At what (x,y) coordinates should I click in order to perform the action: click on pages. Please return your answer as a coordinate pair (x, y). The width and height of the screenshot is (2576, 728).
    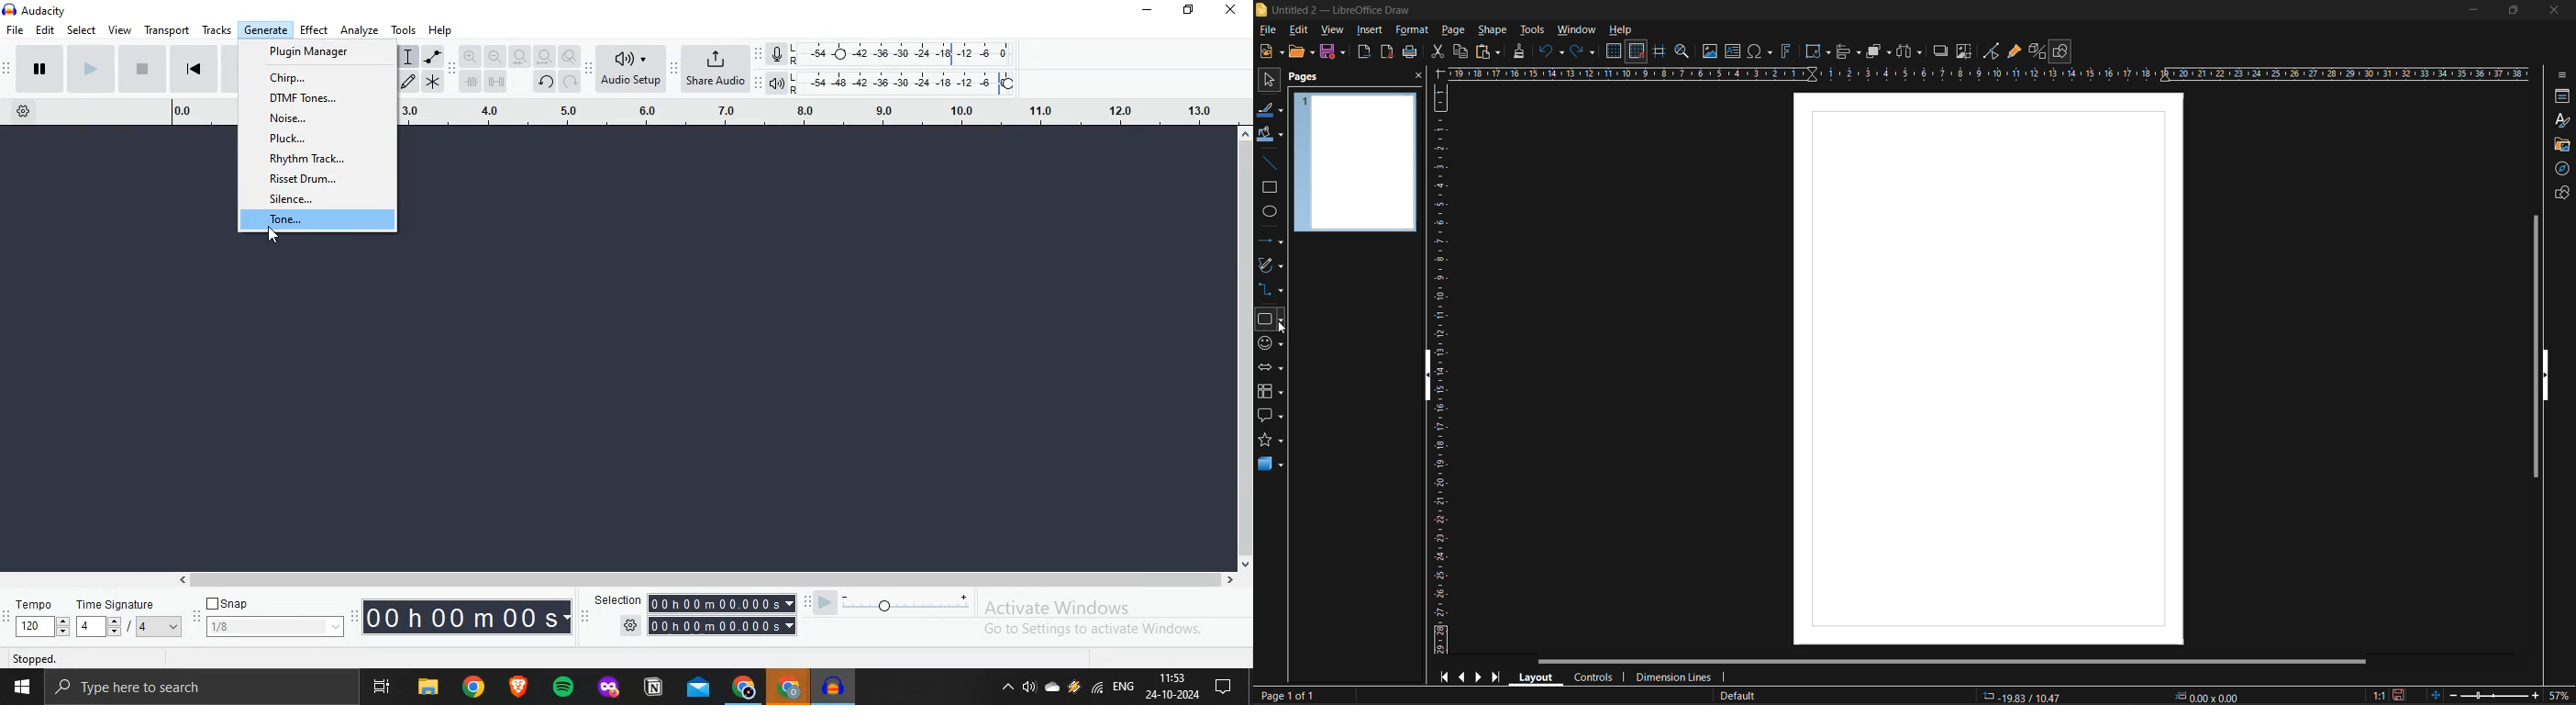
    Looking at the image, I should click on (1306, 78).